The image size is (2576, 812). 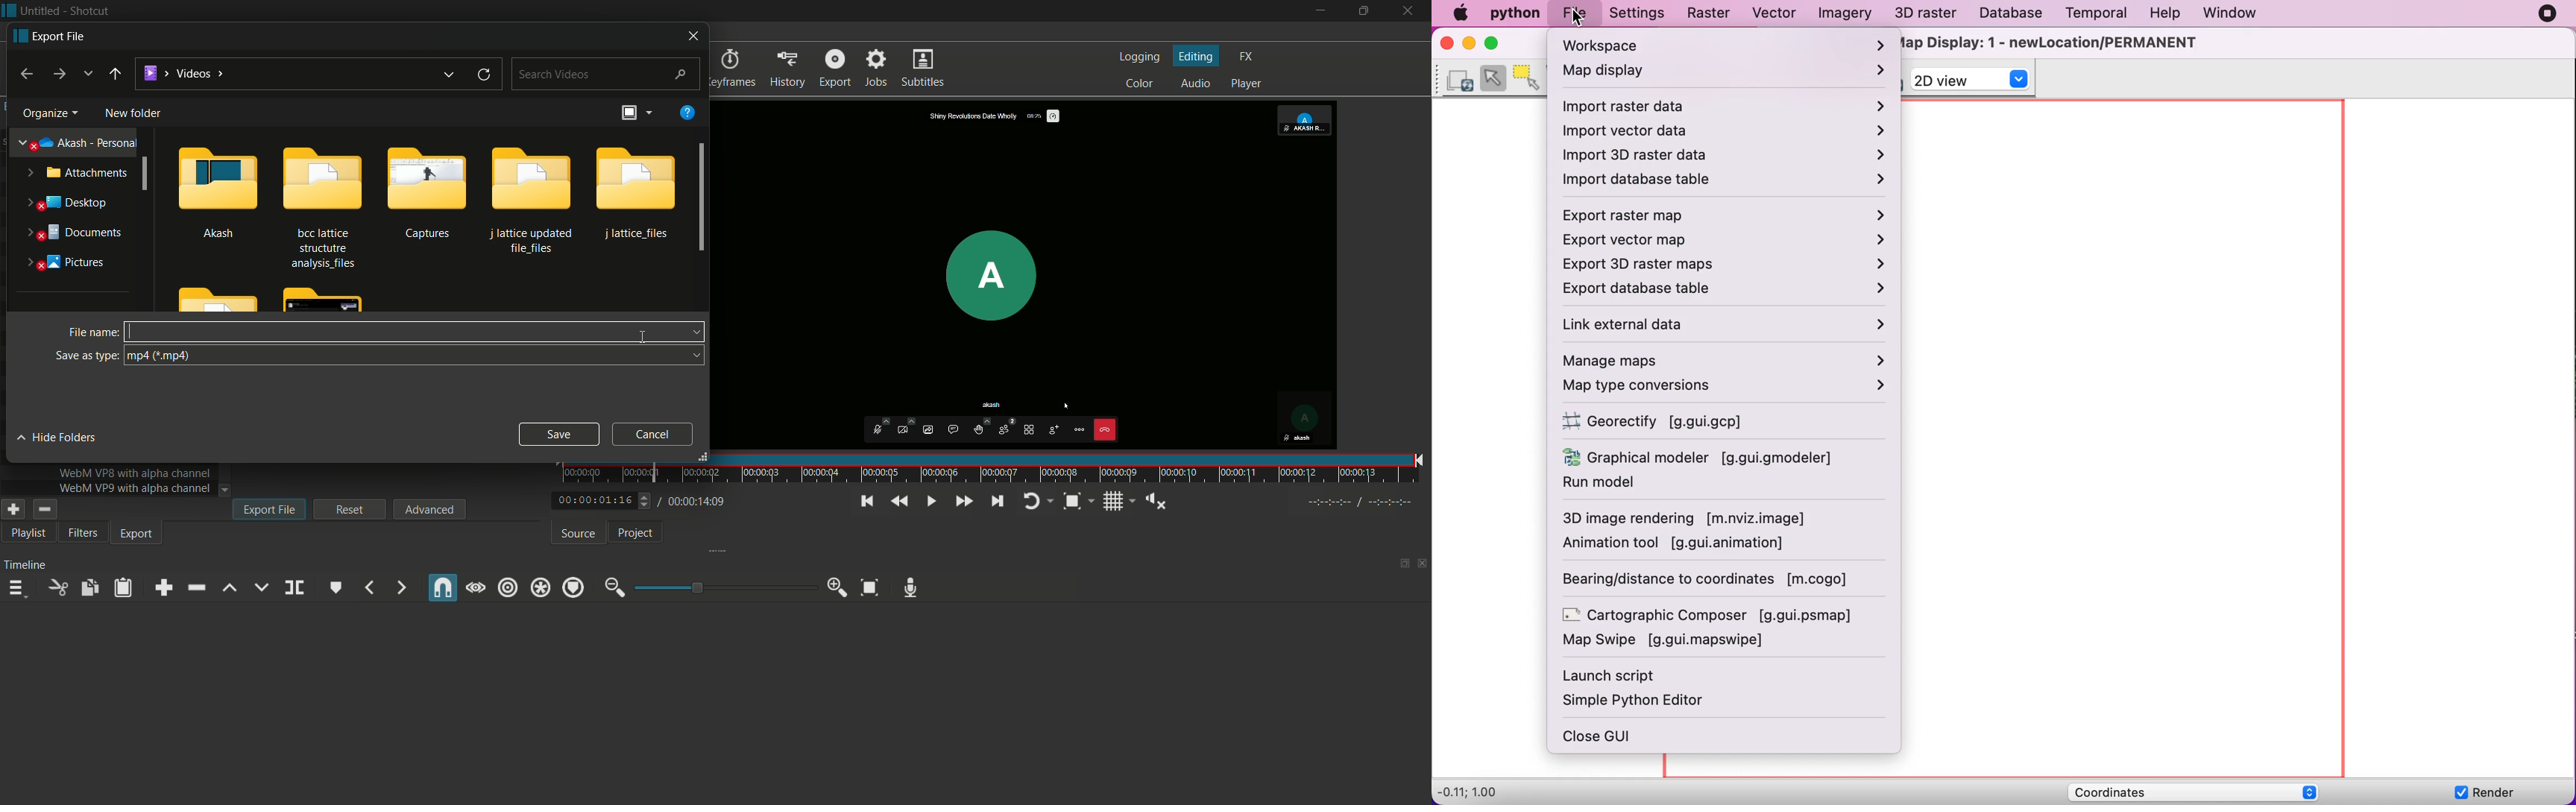 What do you see at coordinates (999, 502) in the screenshot?
I see `skip to the next point` at bounding box center [999, 502].